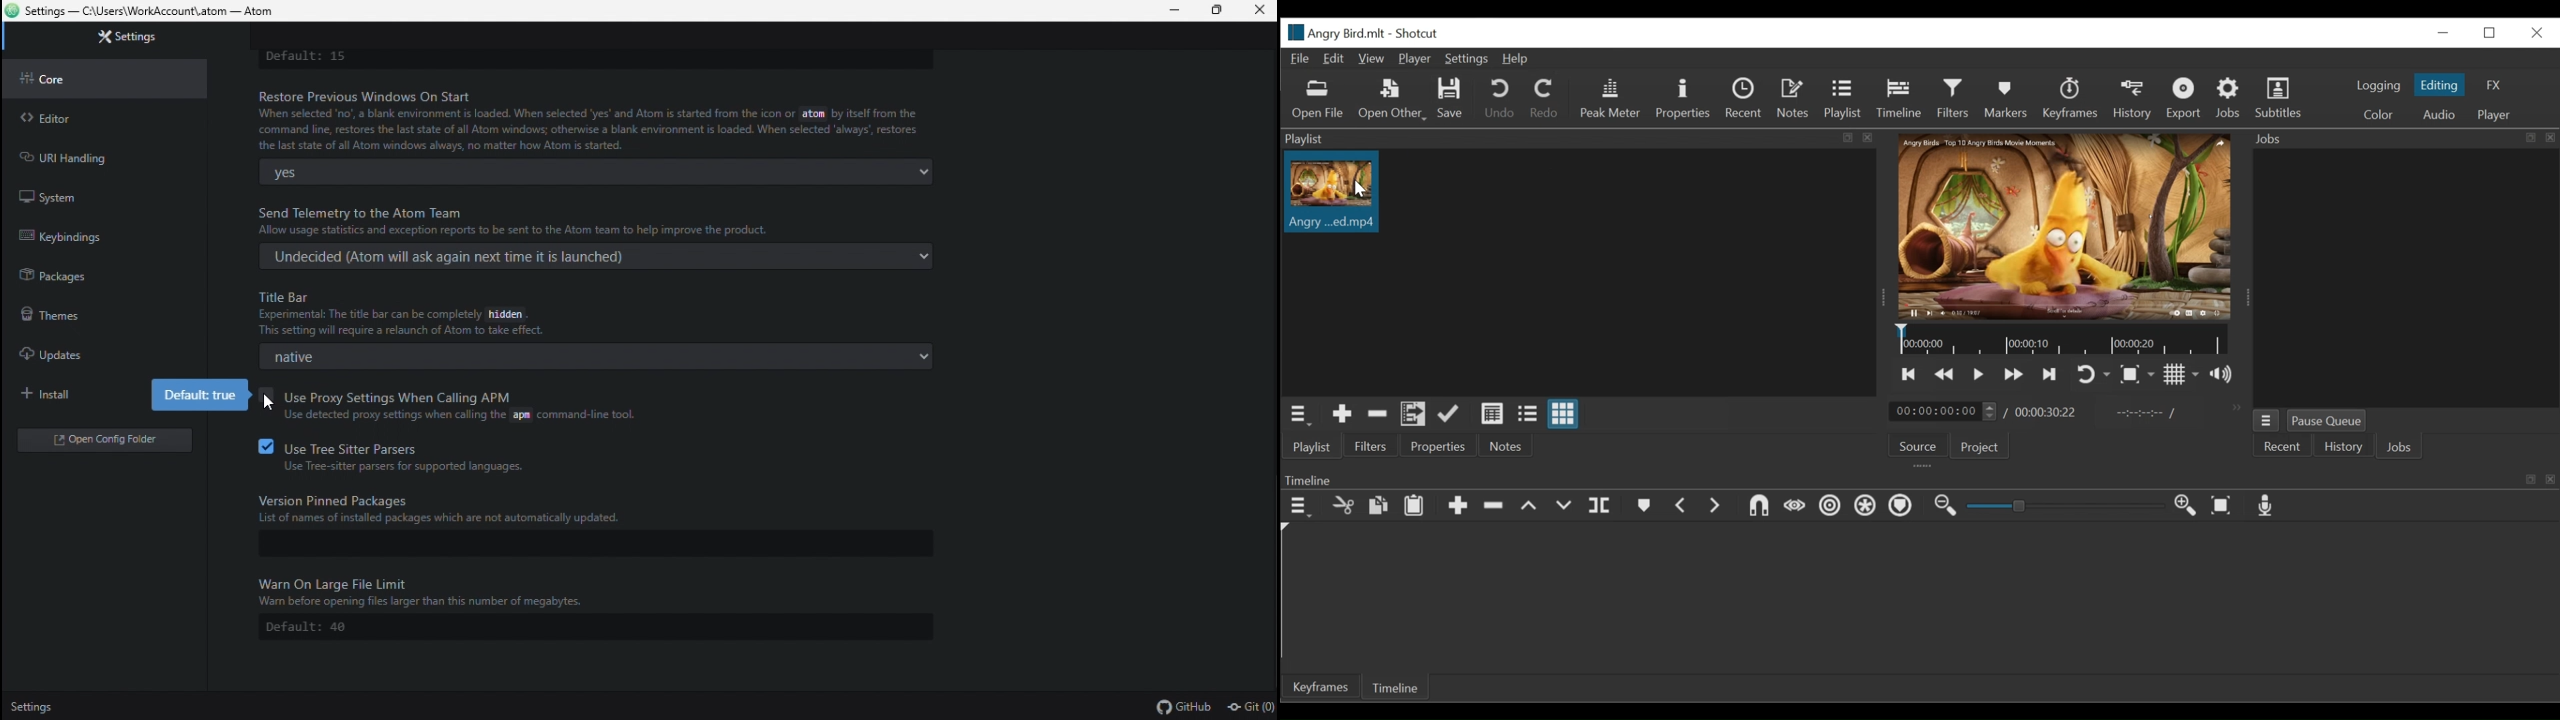 Image resolution: width=2576 pixels, height=728 pixels. Describe the element at coordinates (1953, 98) in the screenshot. I see `Filters` at that location.